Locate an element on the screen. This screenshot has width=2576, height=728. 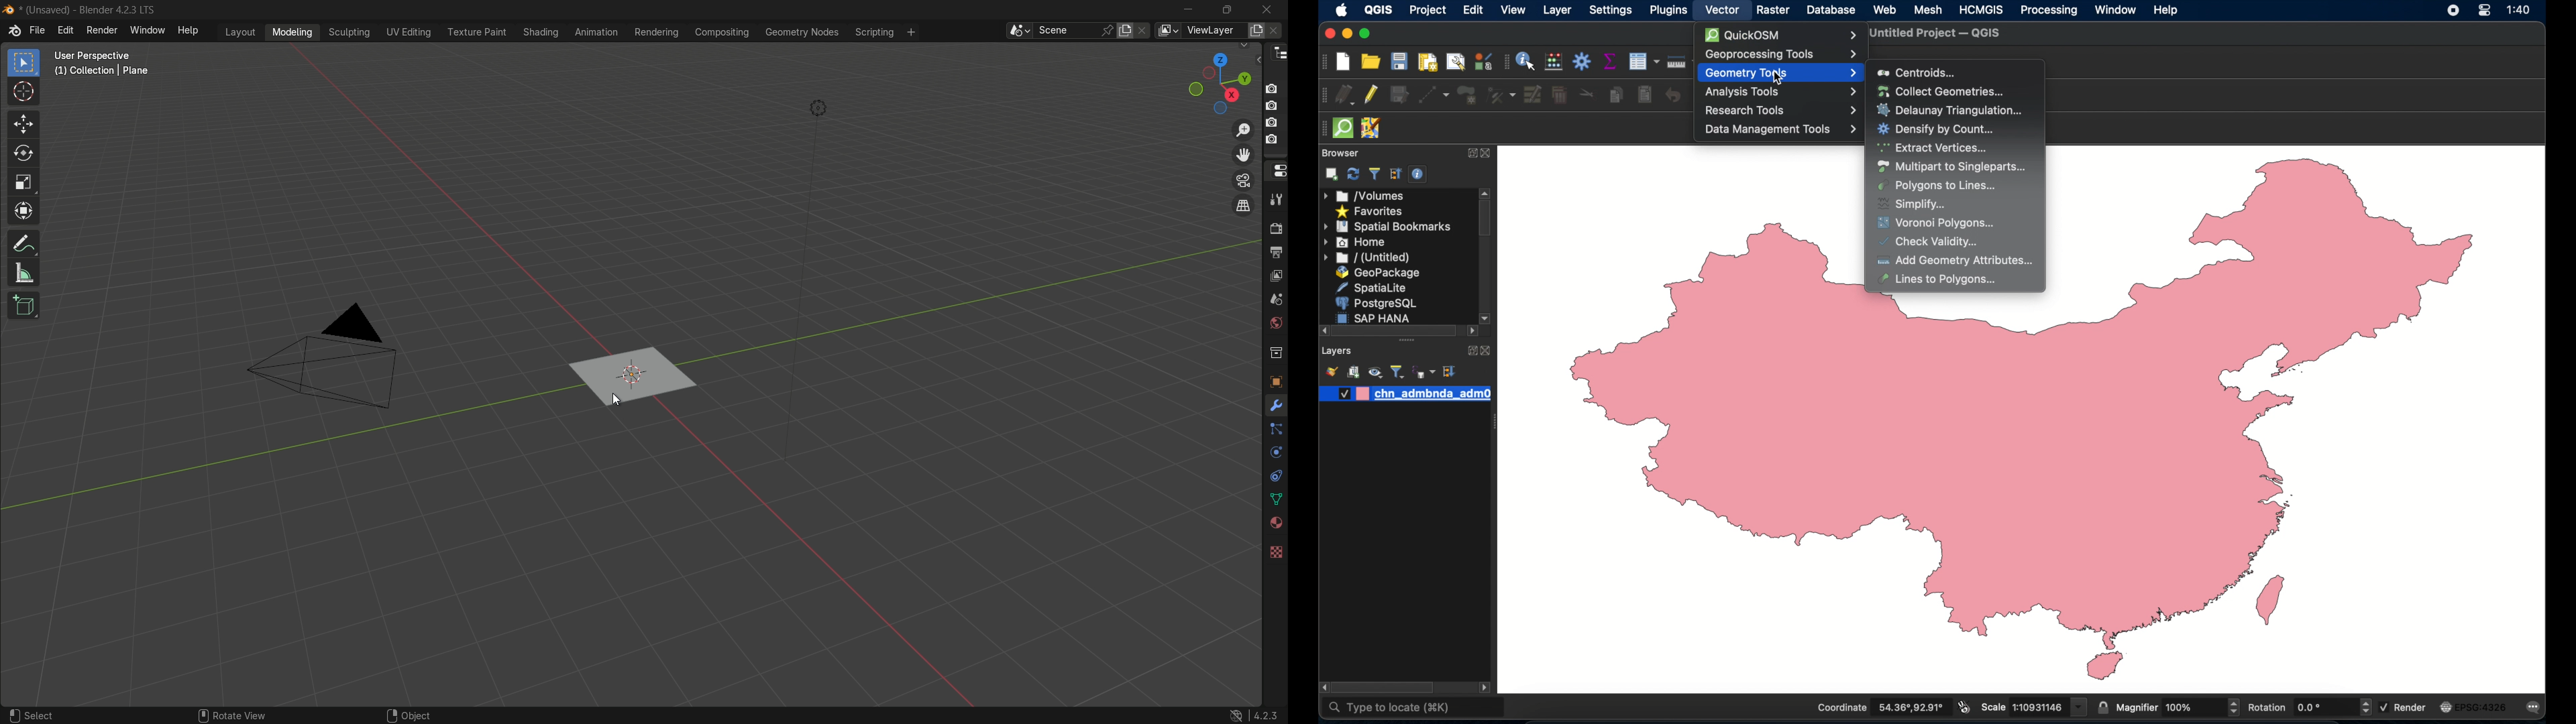
check validity is located at coordinates (1931, 242).